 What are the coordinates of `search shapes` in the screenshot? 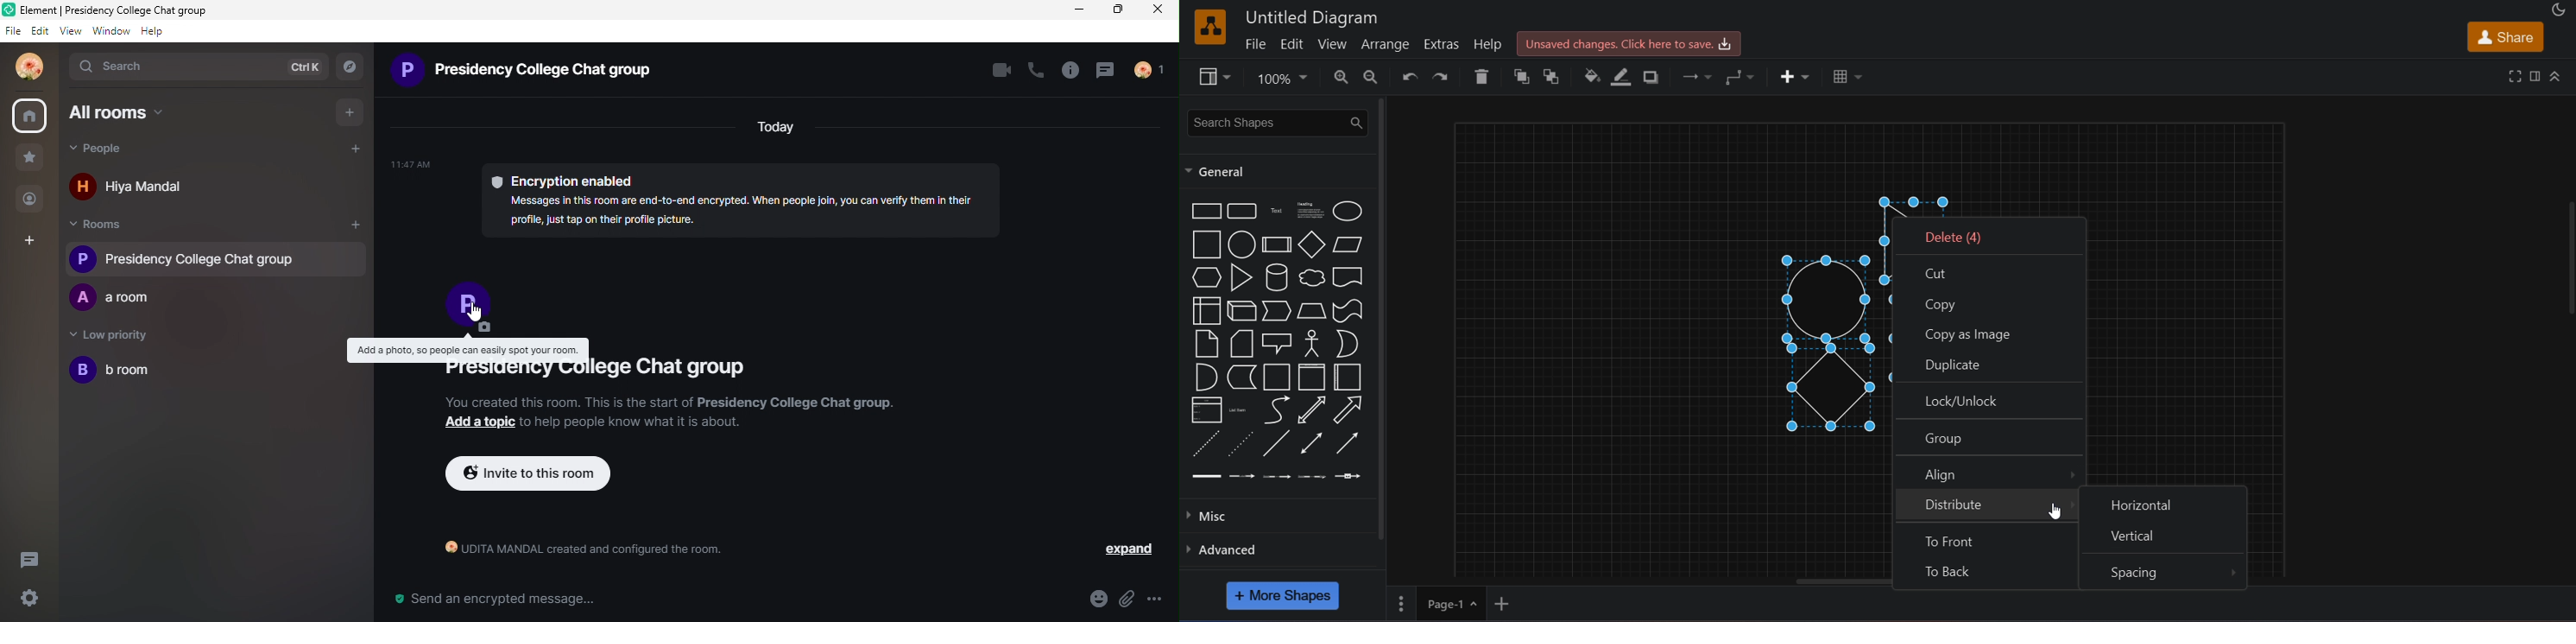 It's located at (1276, 122).